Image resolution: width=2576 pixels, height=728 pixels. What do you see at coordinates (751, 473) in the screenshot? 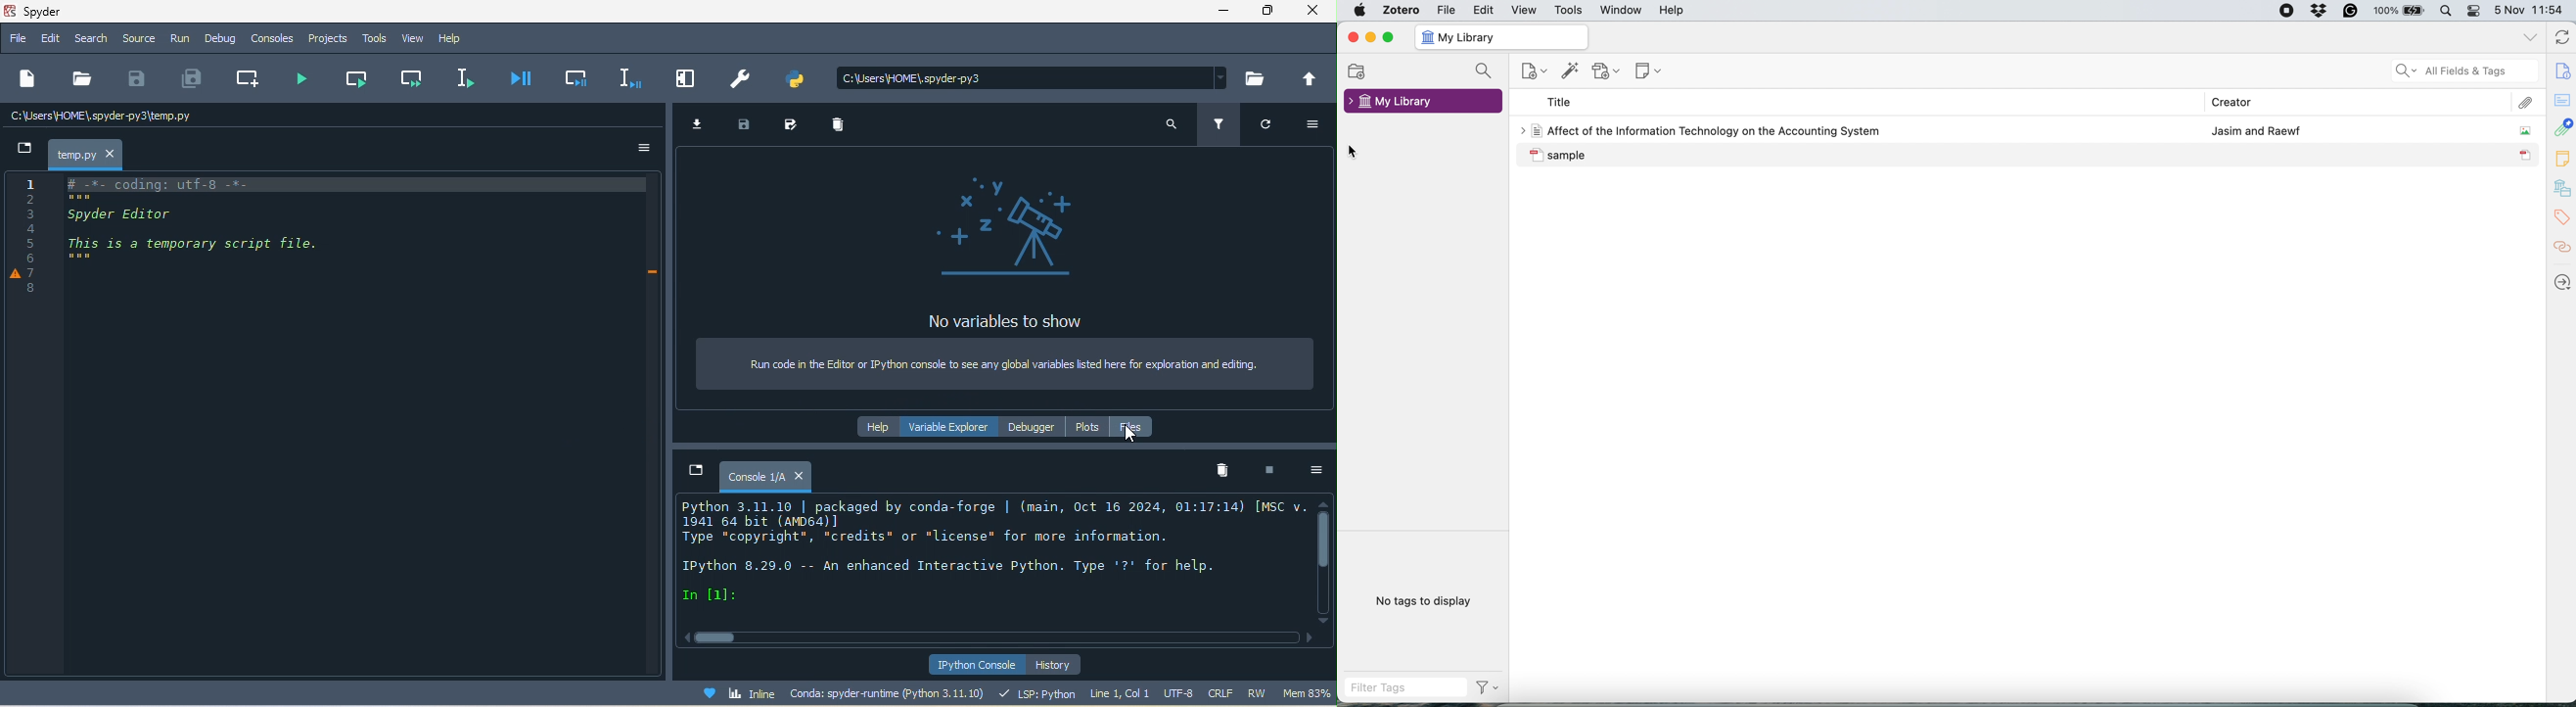
I see `console1/a` at bounding box center [751, 473].